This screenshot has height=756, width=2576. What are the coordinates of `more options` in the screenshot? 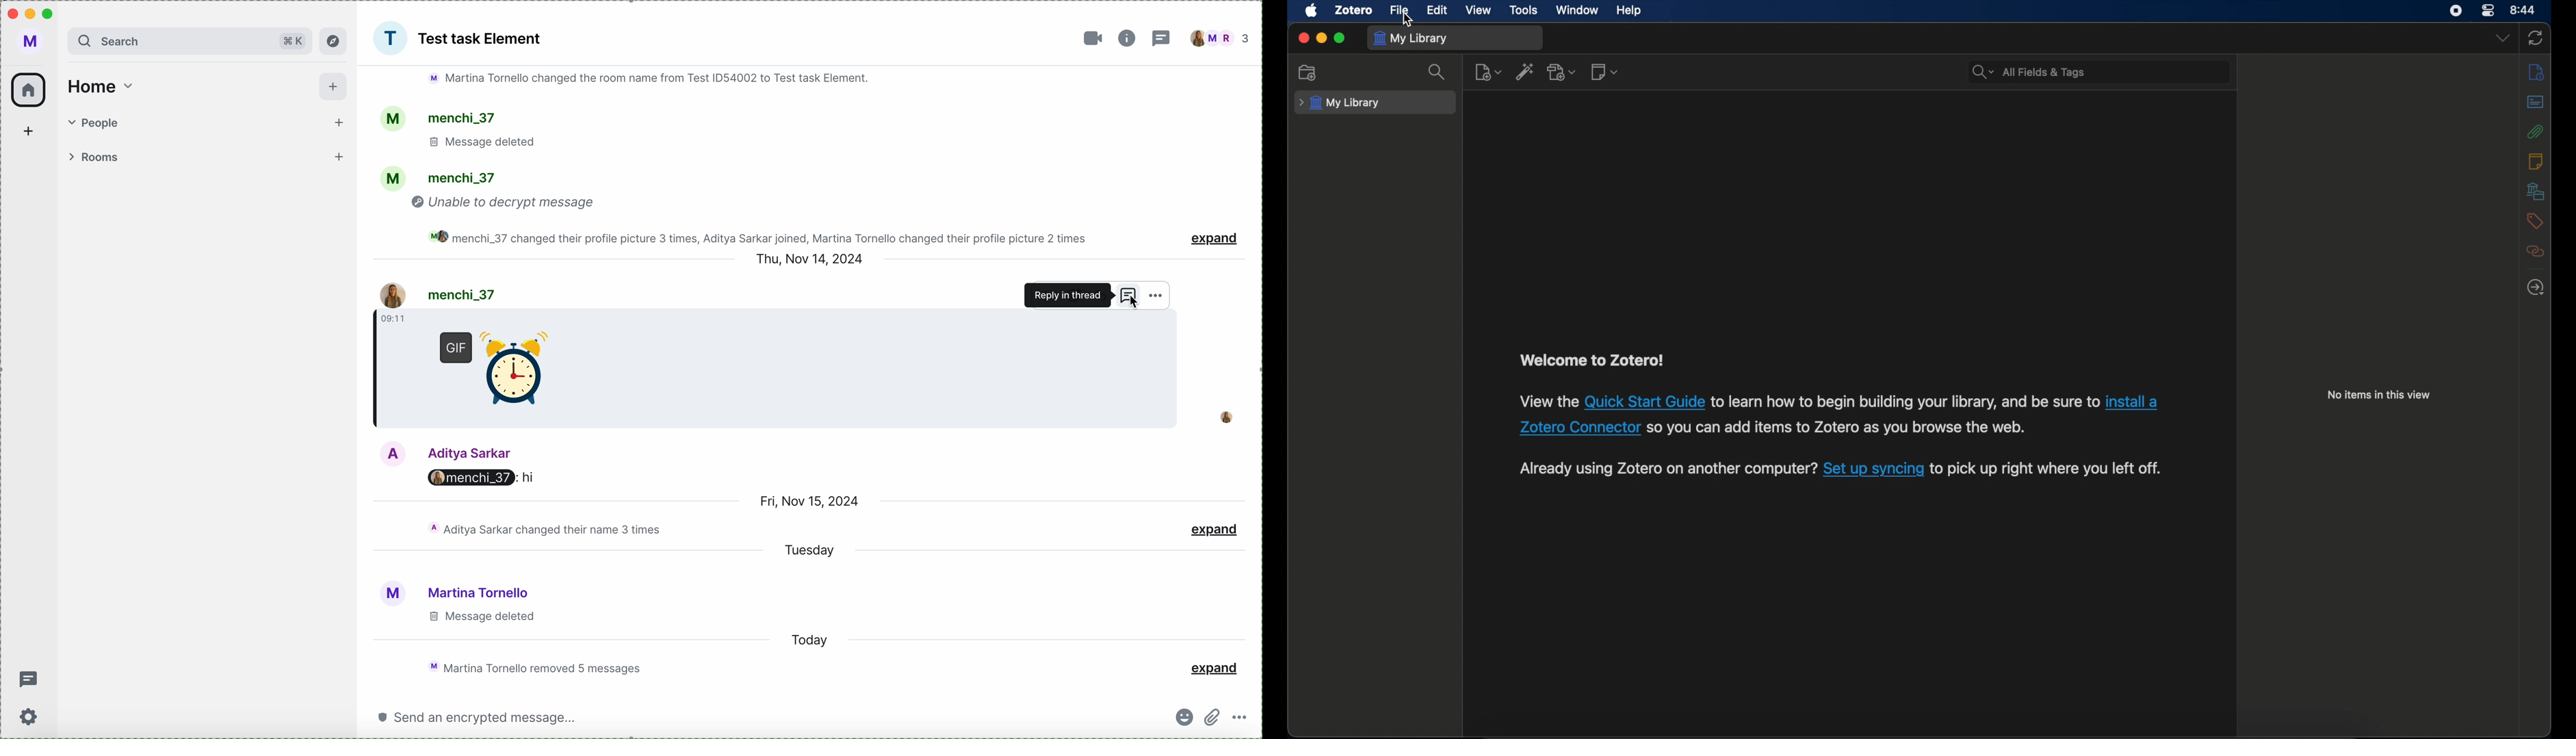 It's located at (1155, 297).